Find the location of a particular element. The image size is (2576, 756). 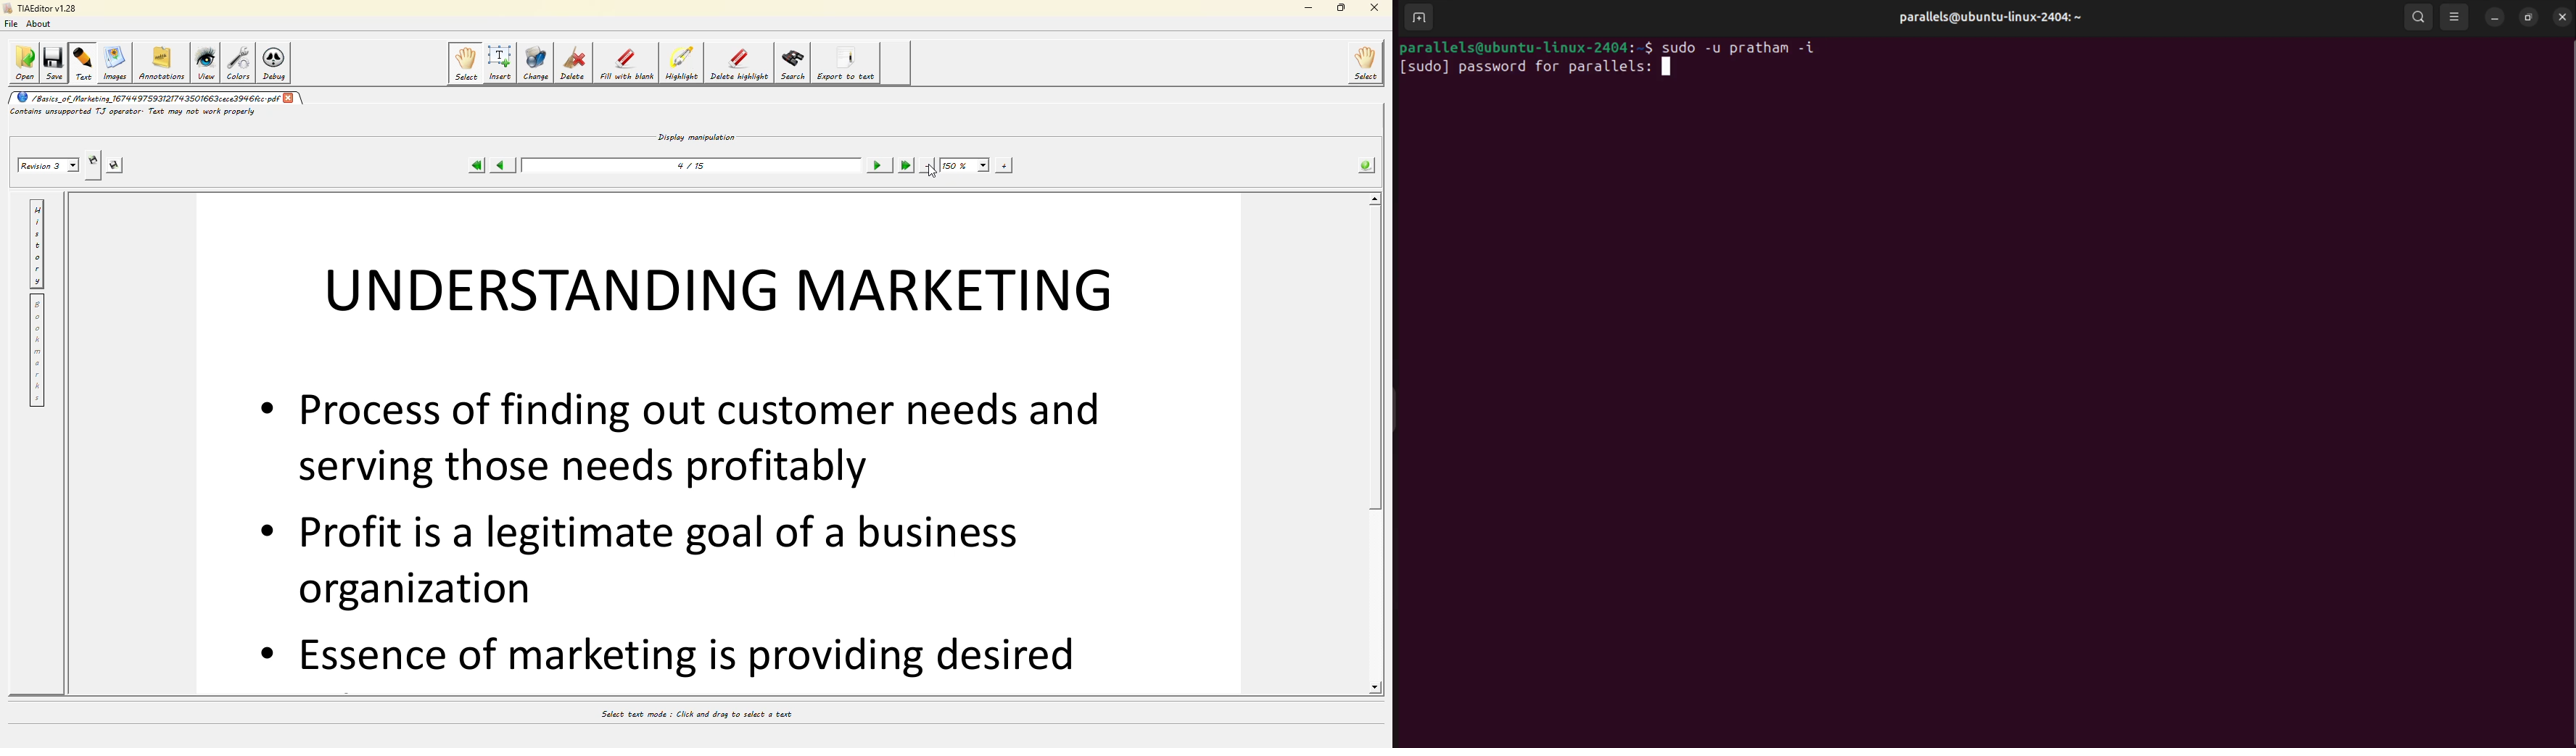

150% is located at coordinates (964, 165).